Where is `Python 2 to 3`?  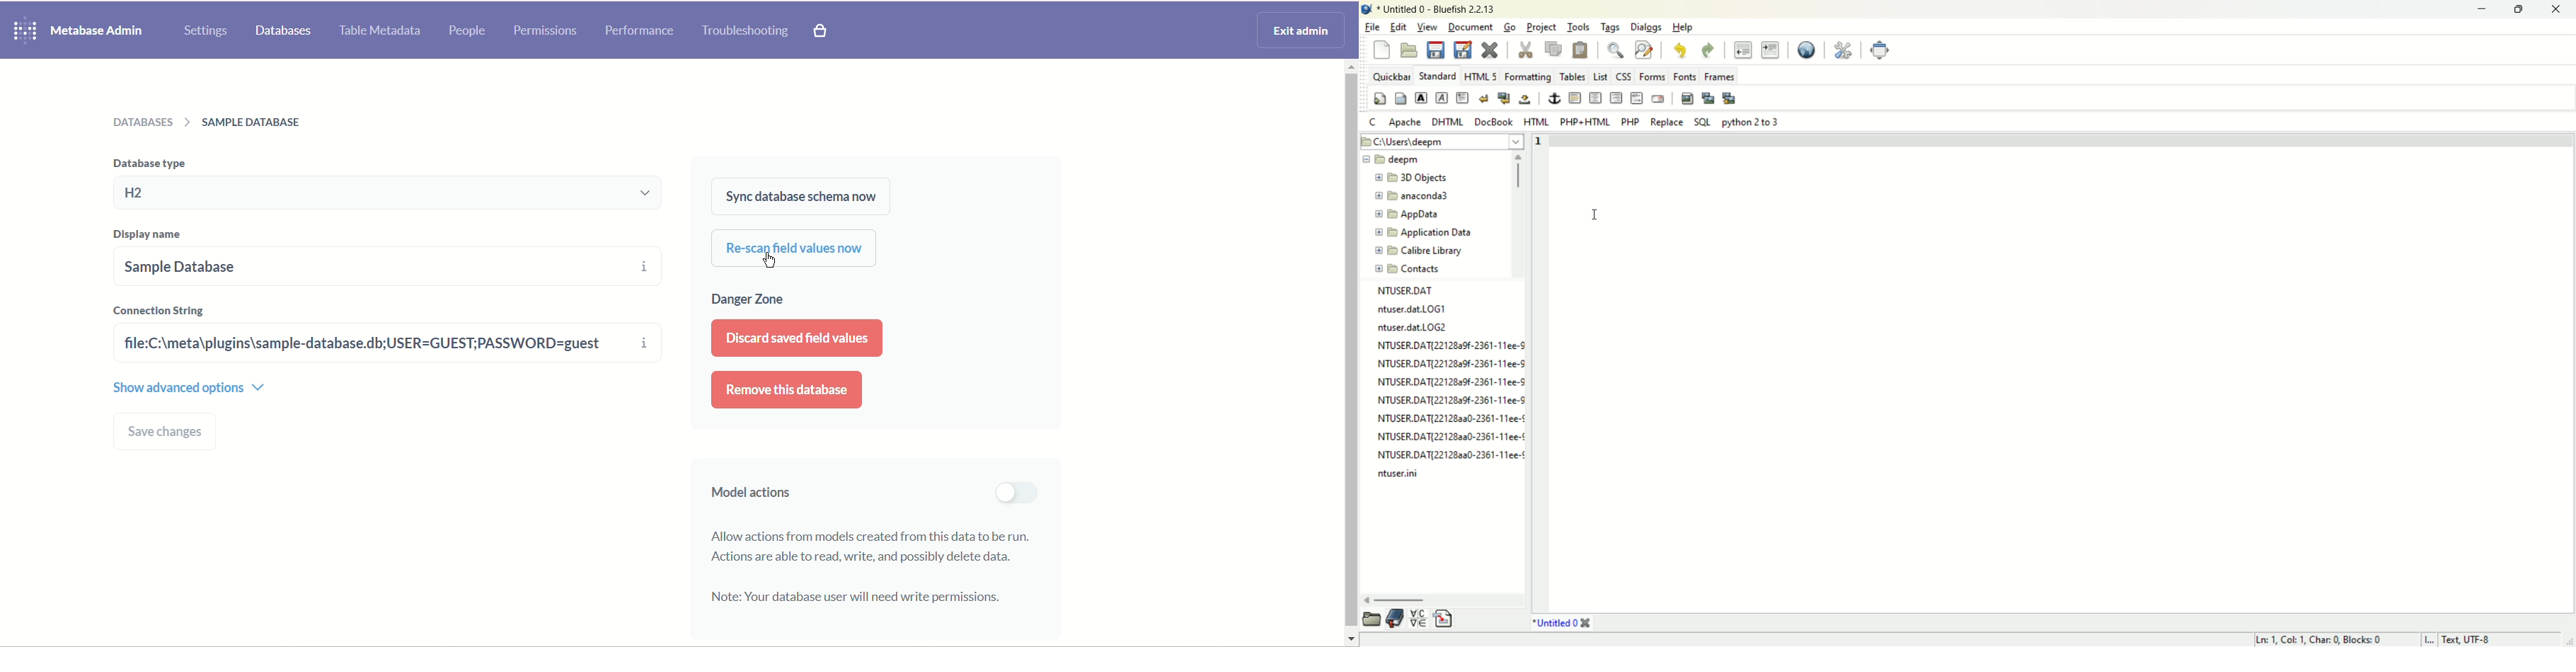 Python 2 to 3 is located at coordinates (1751, 121).